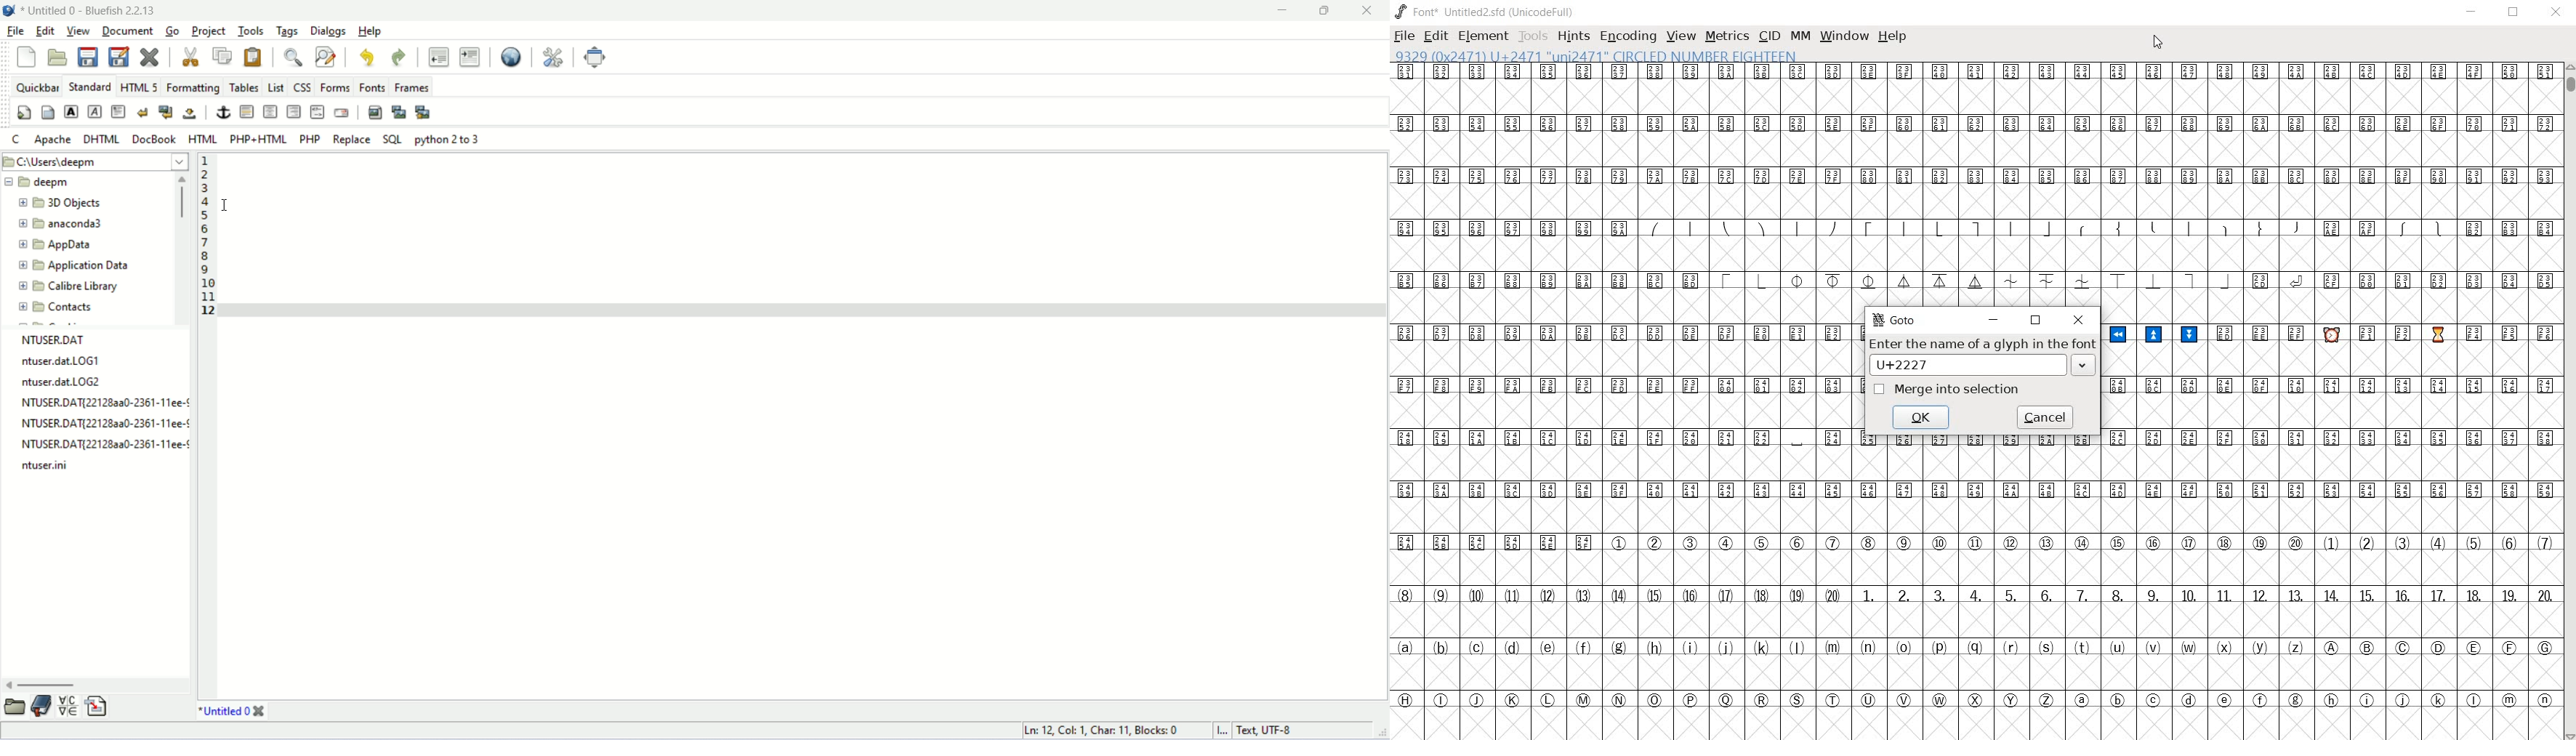 This screenshot has width=2576, height=756. What do you see at coordinates (88, 58) in the screenshot?
I see `save file` at bounding box center [88, 58].